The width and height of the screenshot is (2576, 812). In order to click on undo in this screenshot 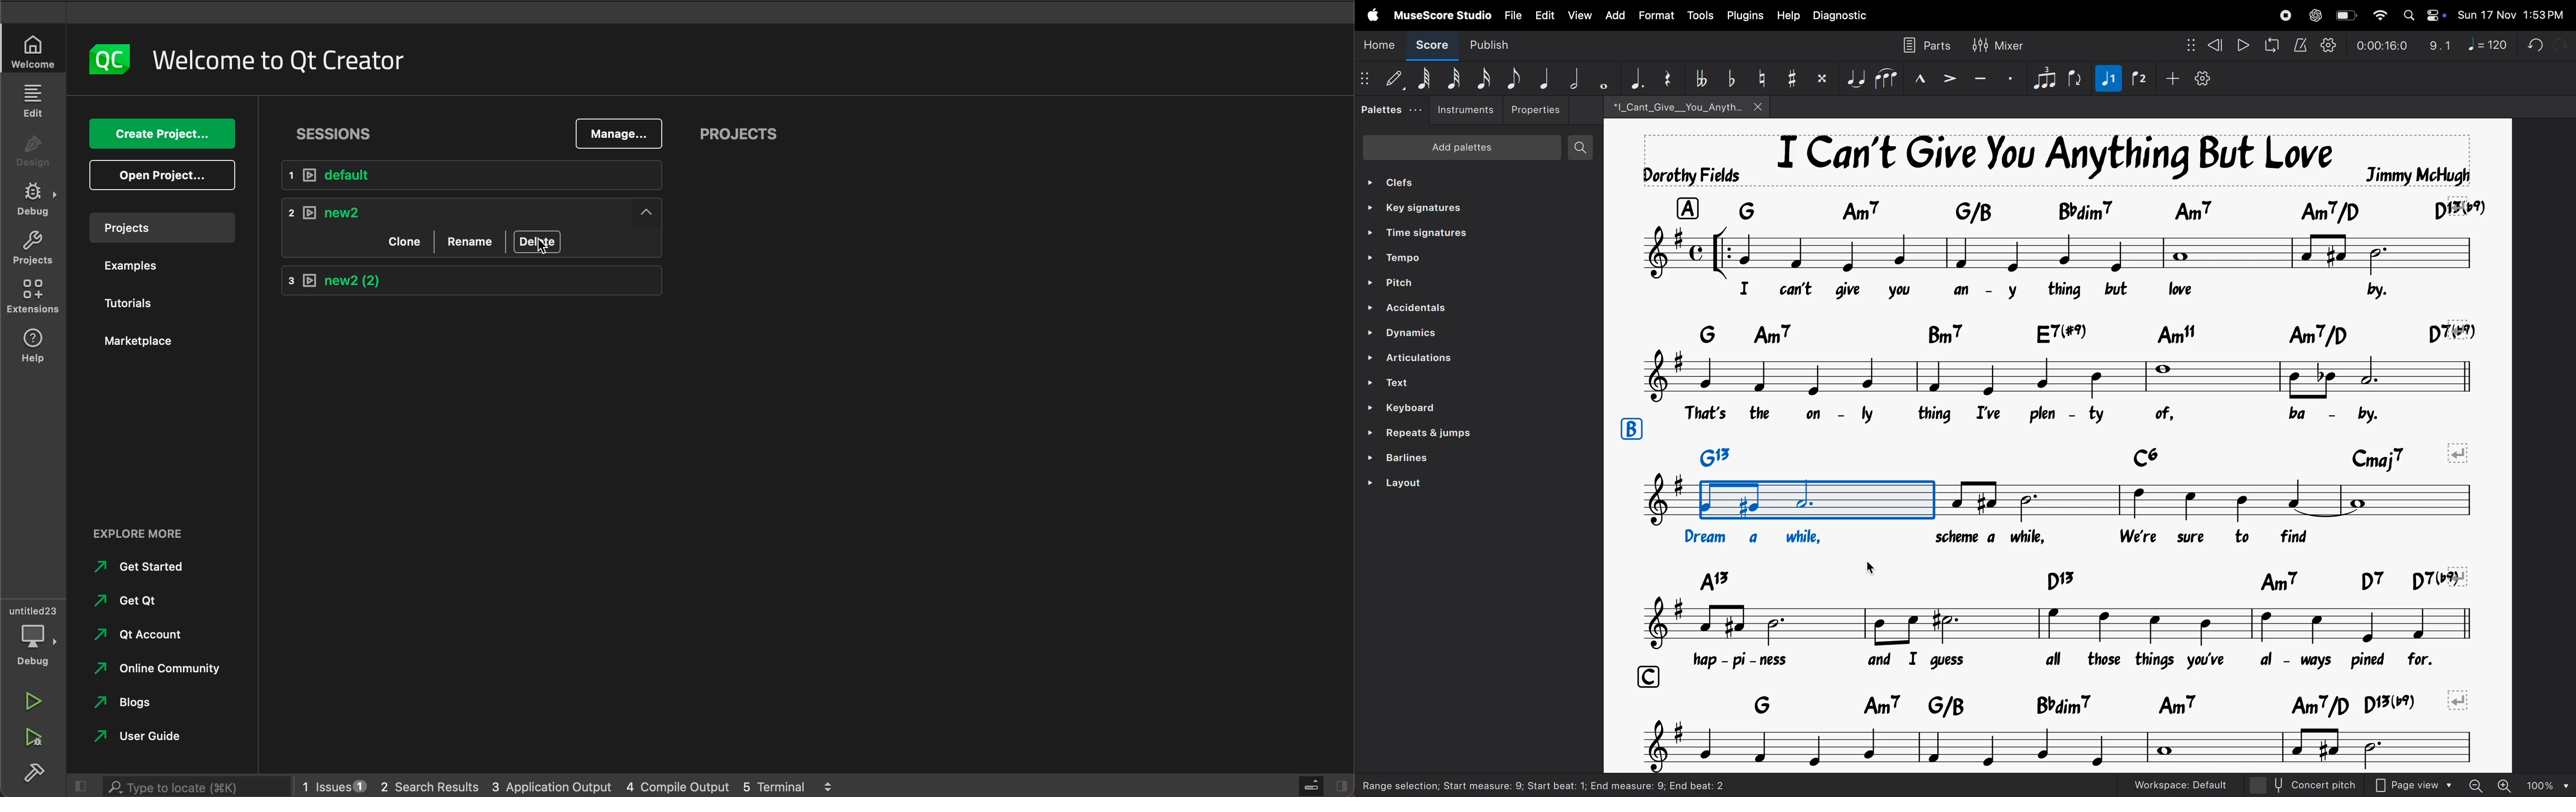, I will do `click(2532, 43)`.